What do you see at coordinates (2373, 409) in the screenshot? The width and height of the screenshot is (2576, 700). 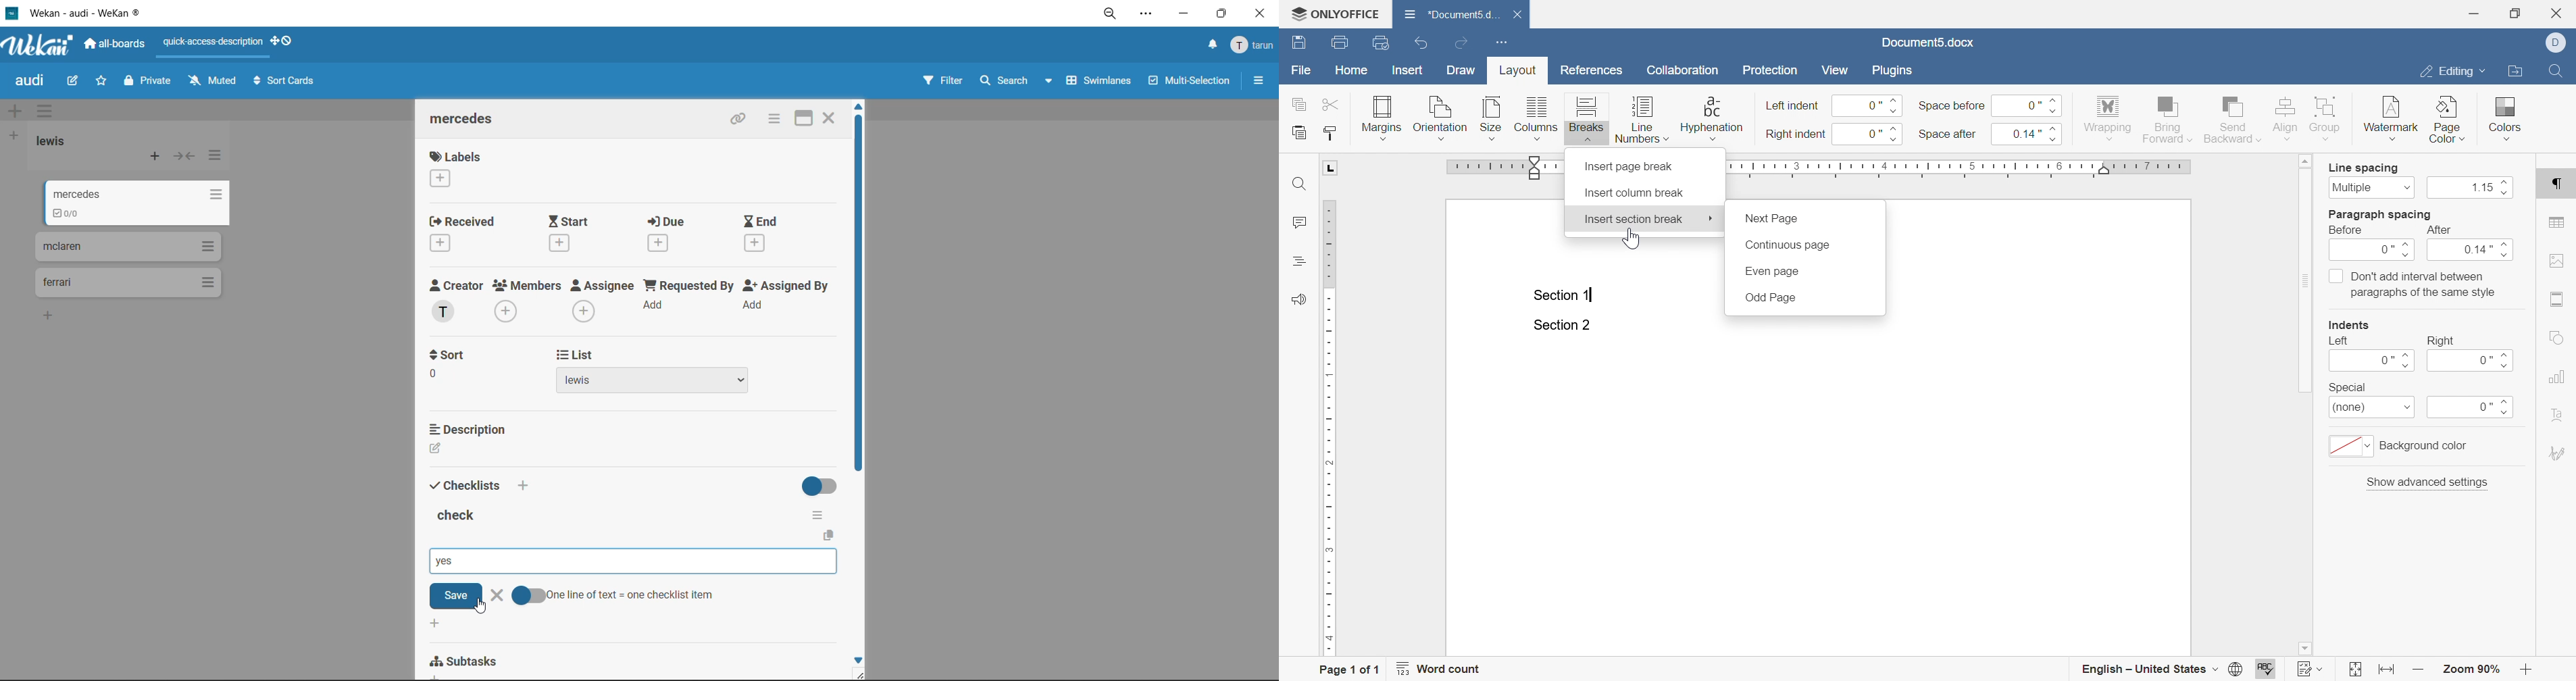 I see `(none)` at bounding box center [2373, 409].